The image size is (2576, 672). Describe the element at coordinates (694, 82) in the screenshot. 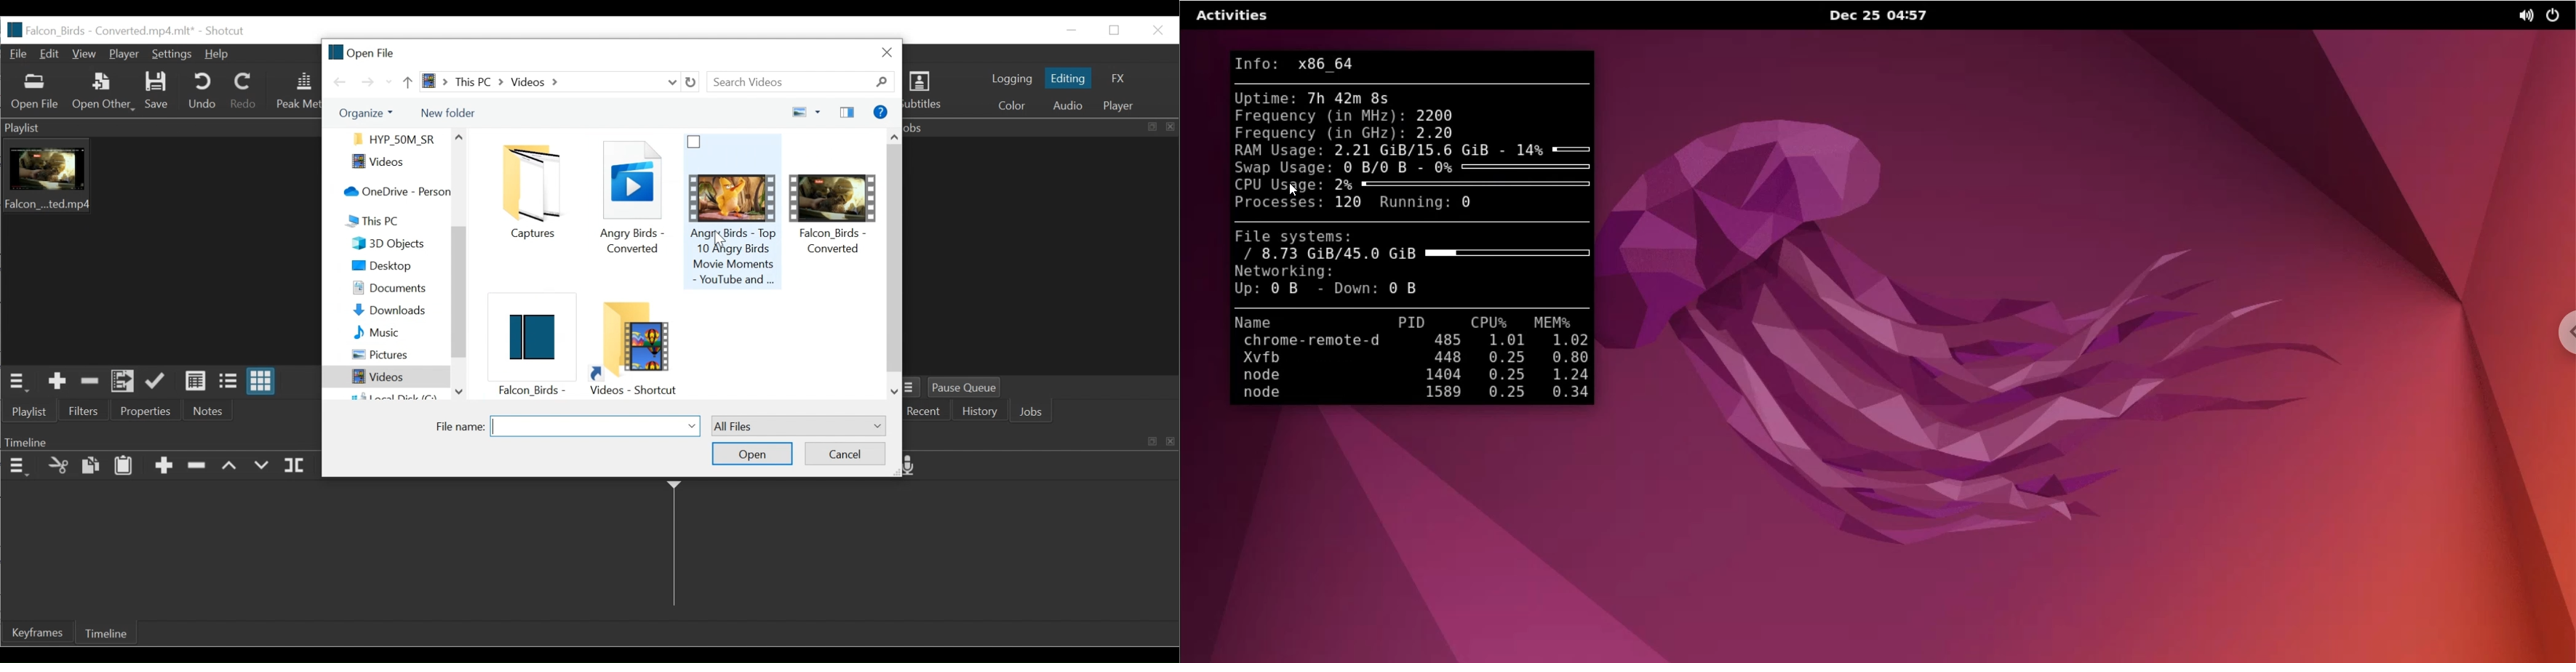

I see `Refresh` at that location.